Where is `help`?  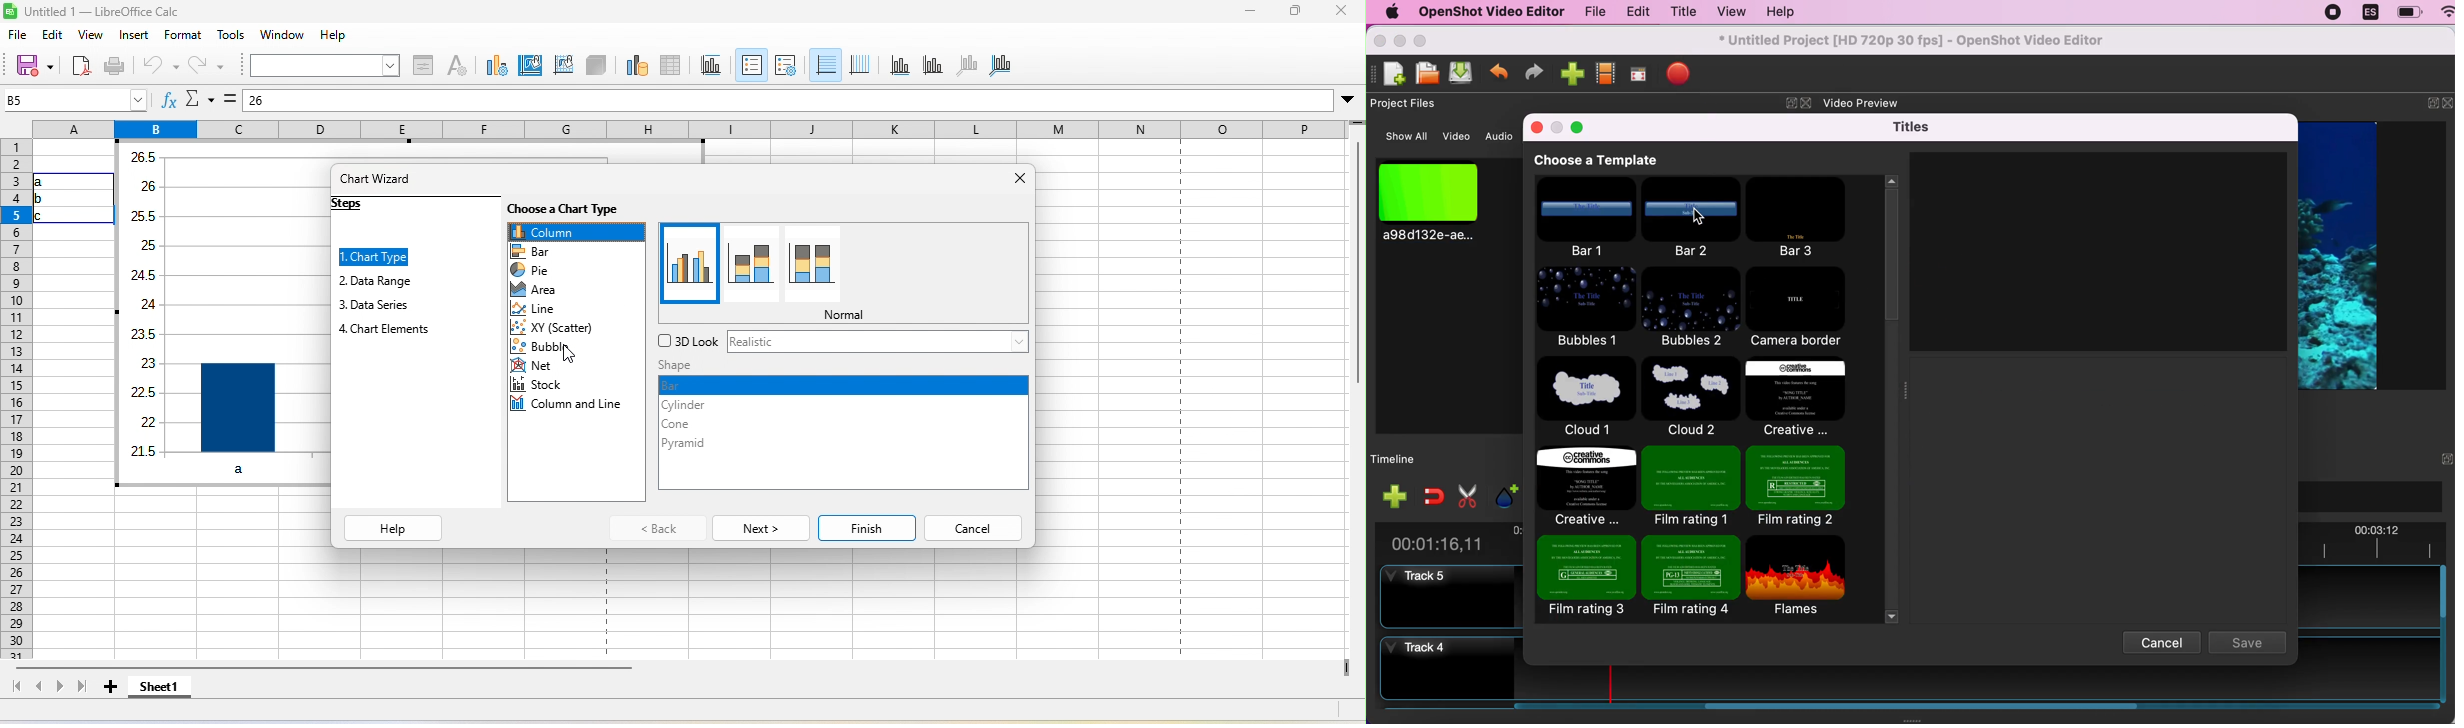
help is located at coordinates (333, 34).